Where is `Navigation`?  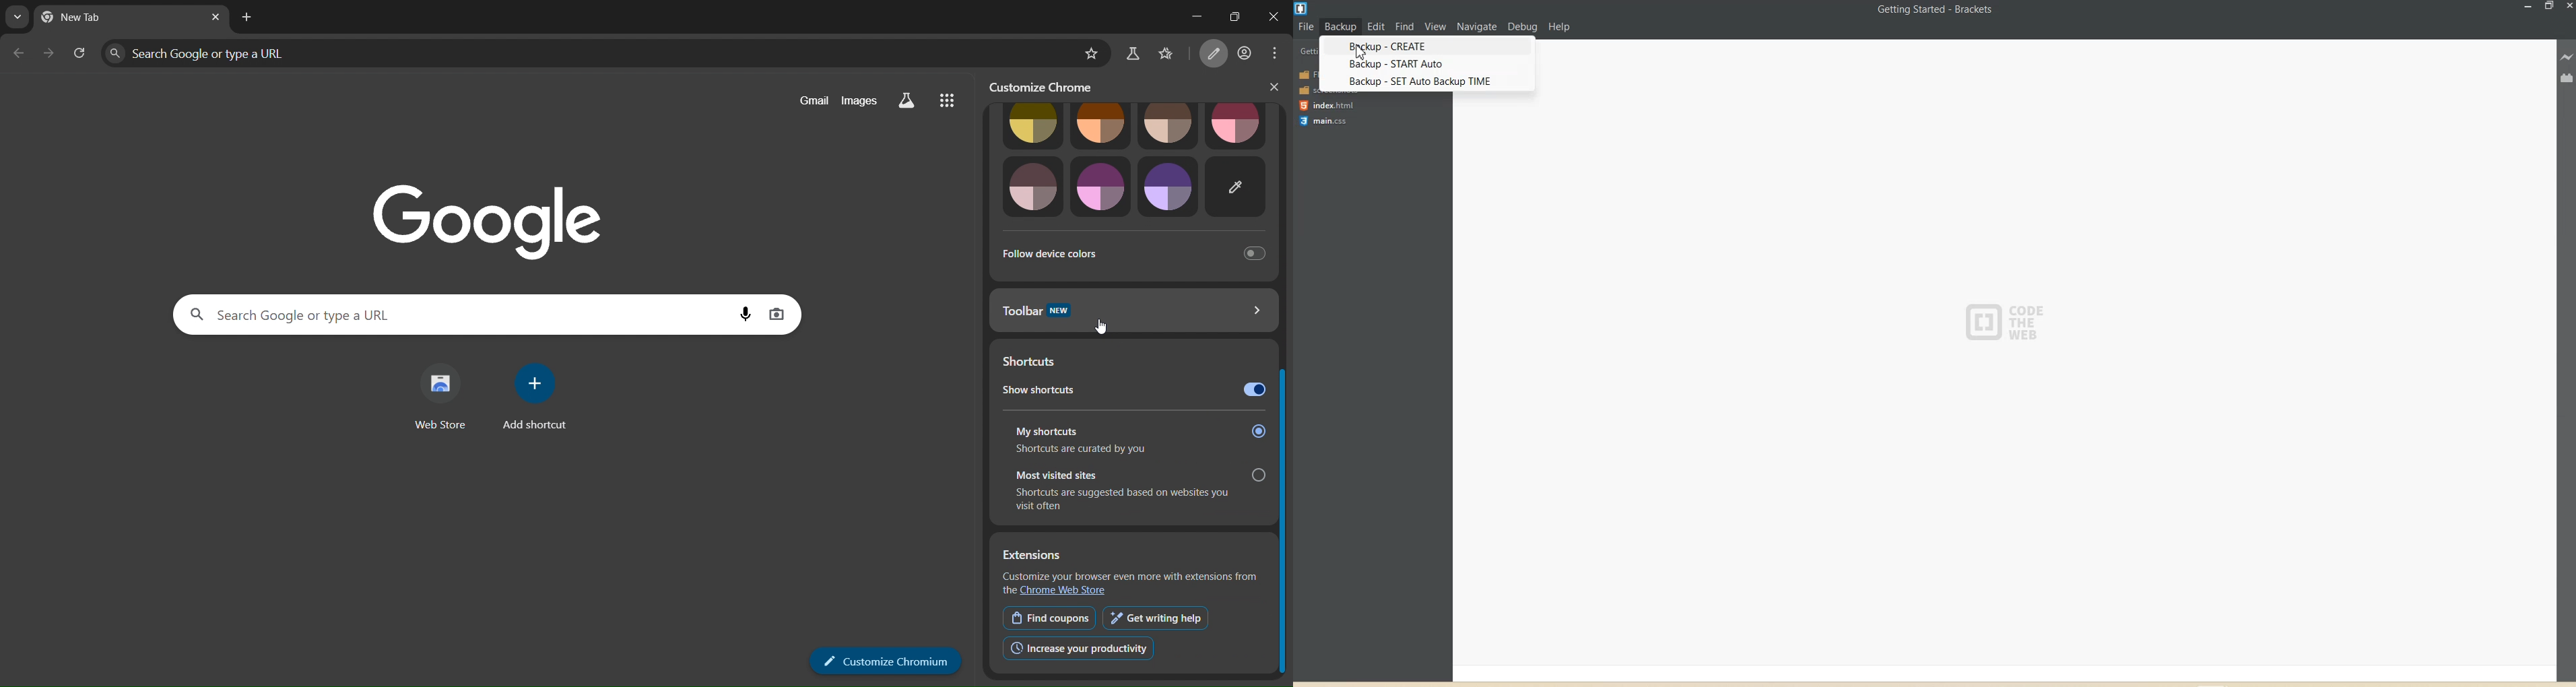
Navigation is located at coordinates (1475, 27).